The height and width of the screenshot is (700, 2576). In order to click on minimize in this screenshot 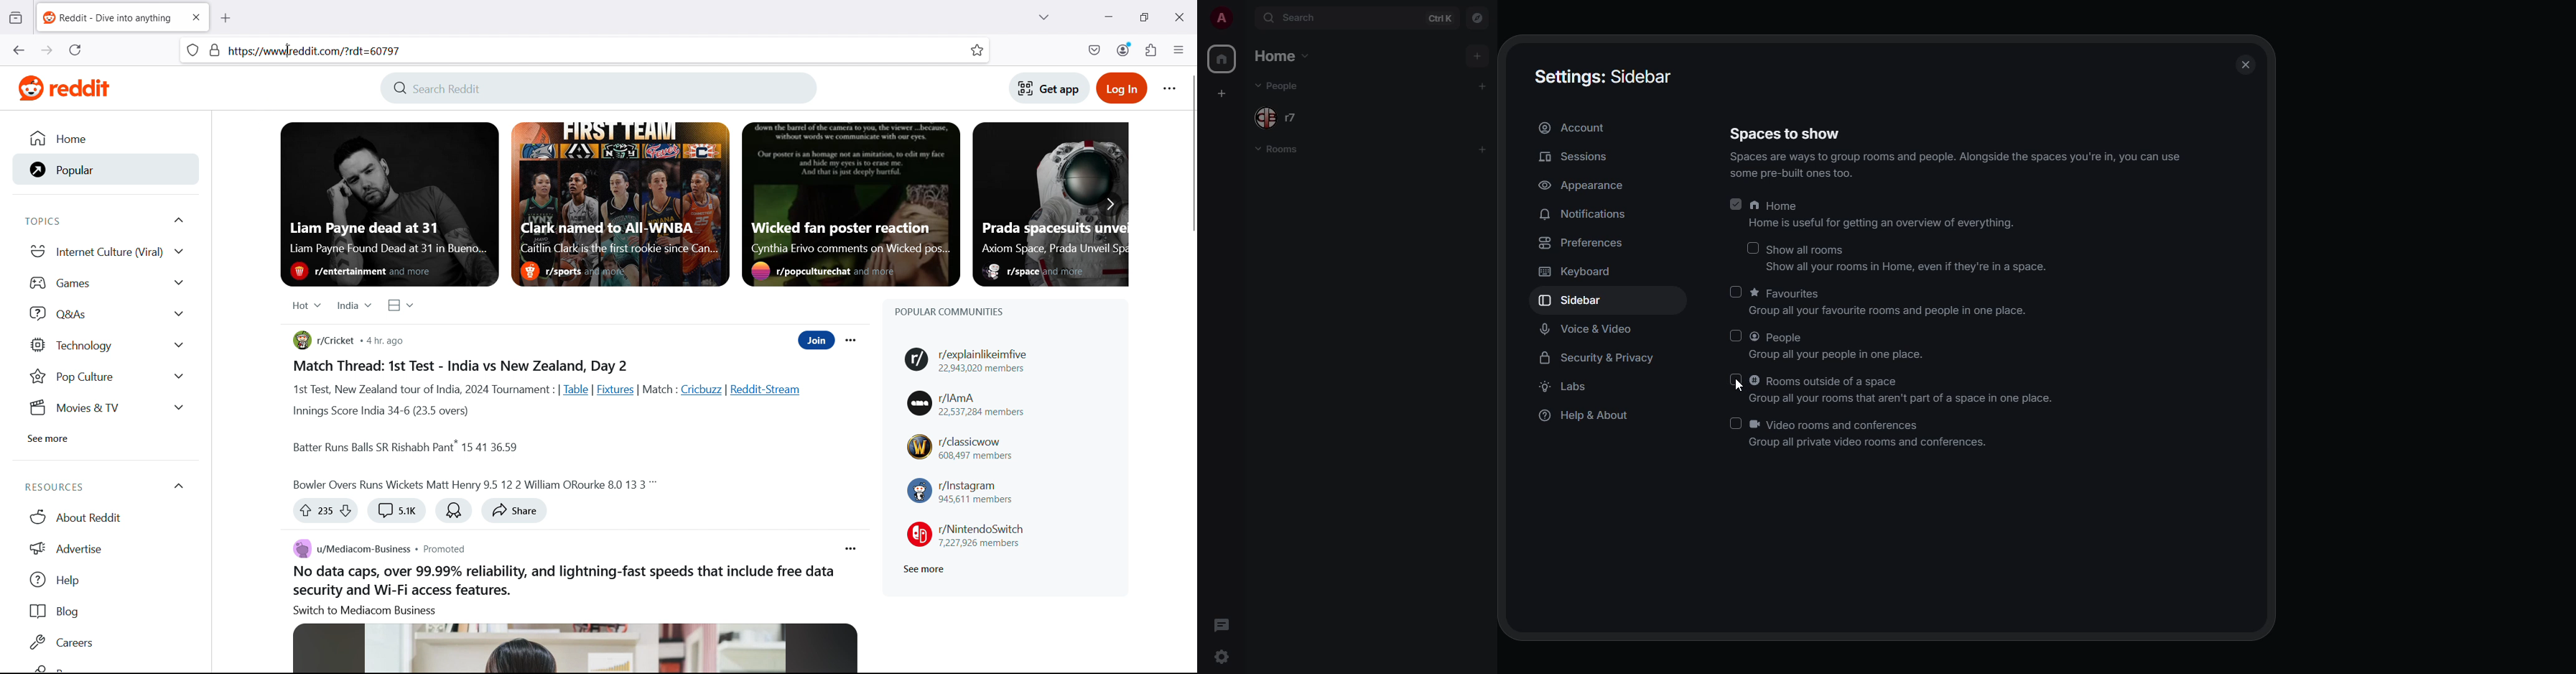, I will do `click(1110, 16)`.